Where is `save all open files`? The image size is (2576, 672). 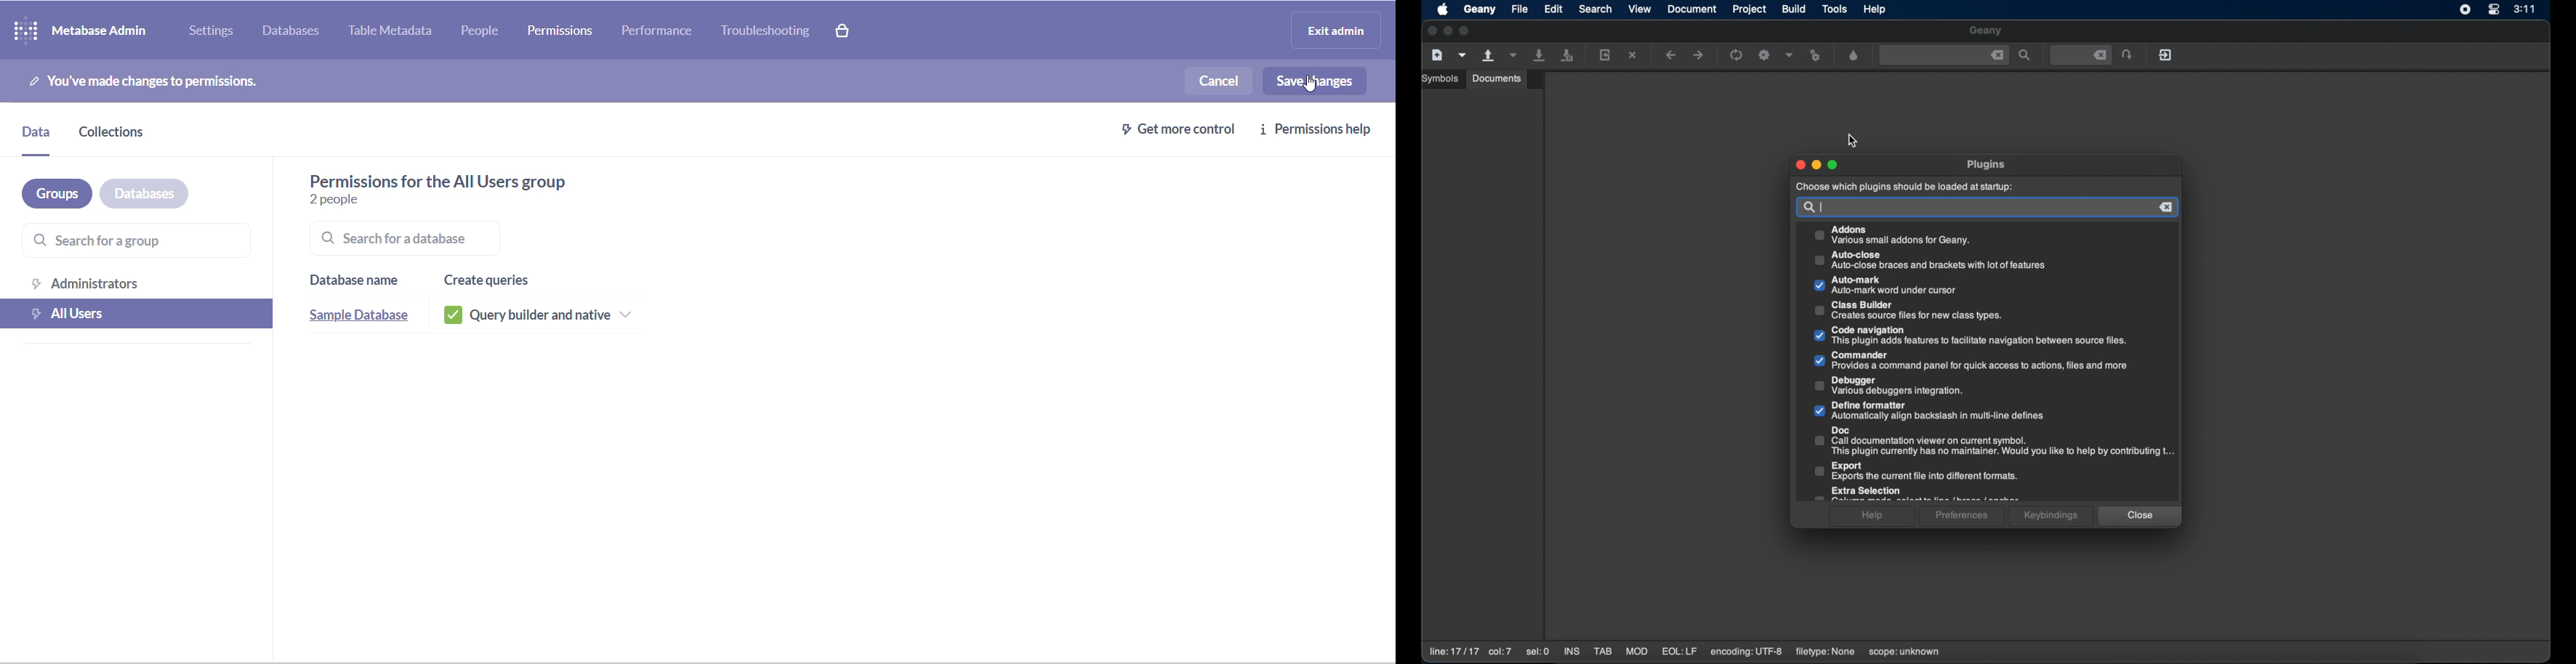 save all open files is located at coordinates (1567, 56).